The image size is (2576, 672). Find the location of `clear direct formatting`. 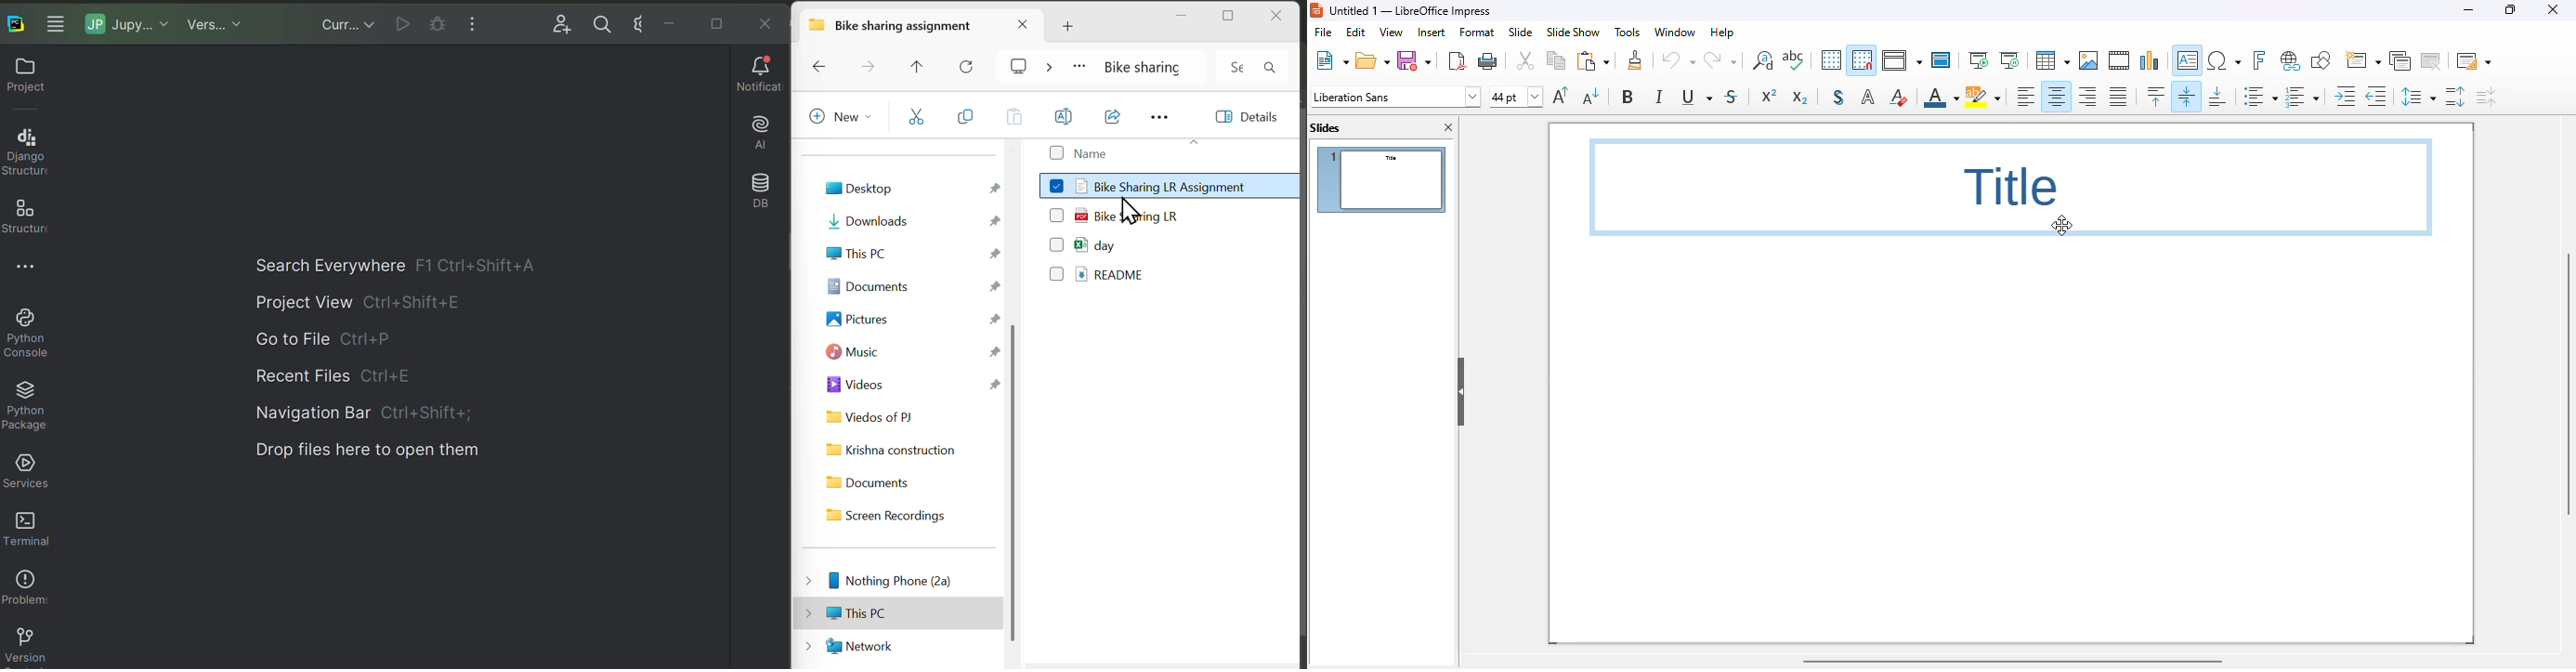

clear direct formatting is located at coordinates (1899, 96).